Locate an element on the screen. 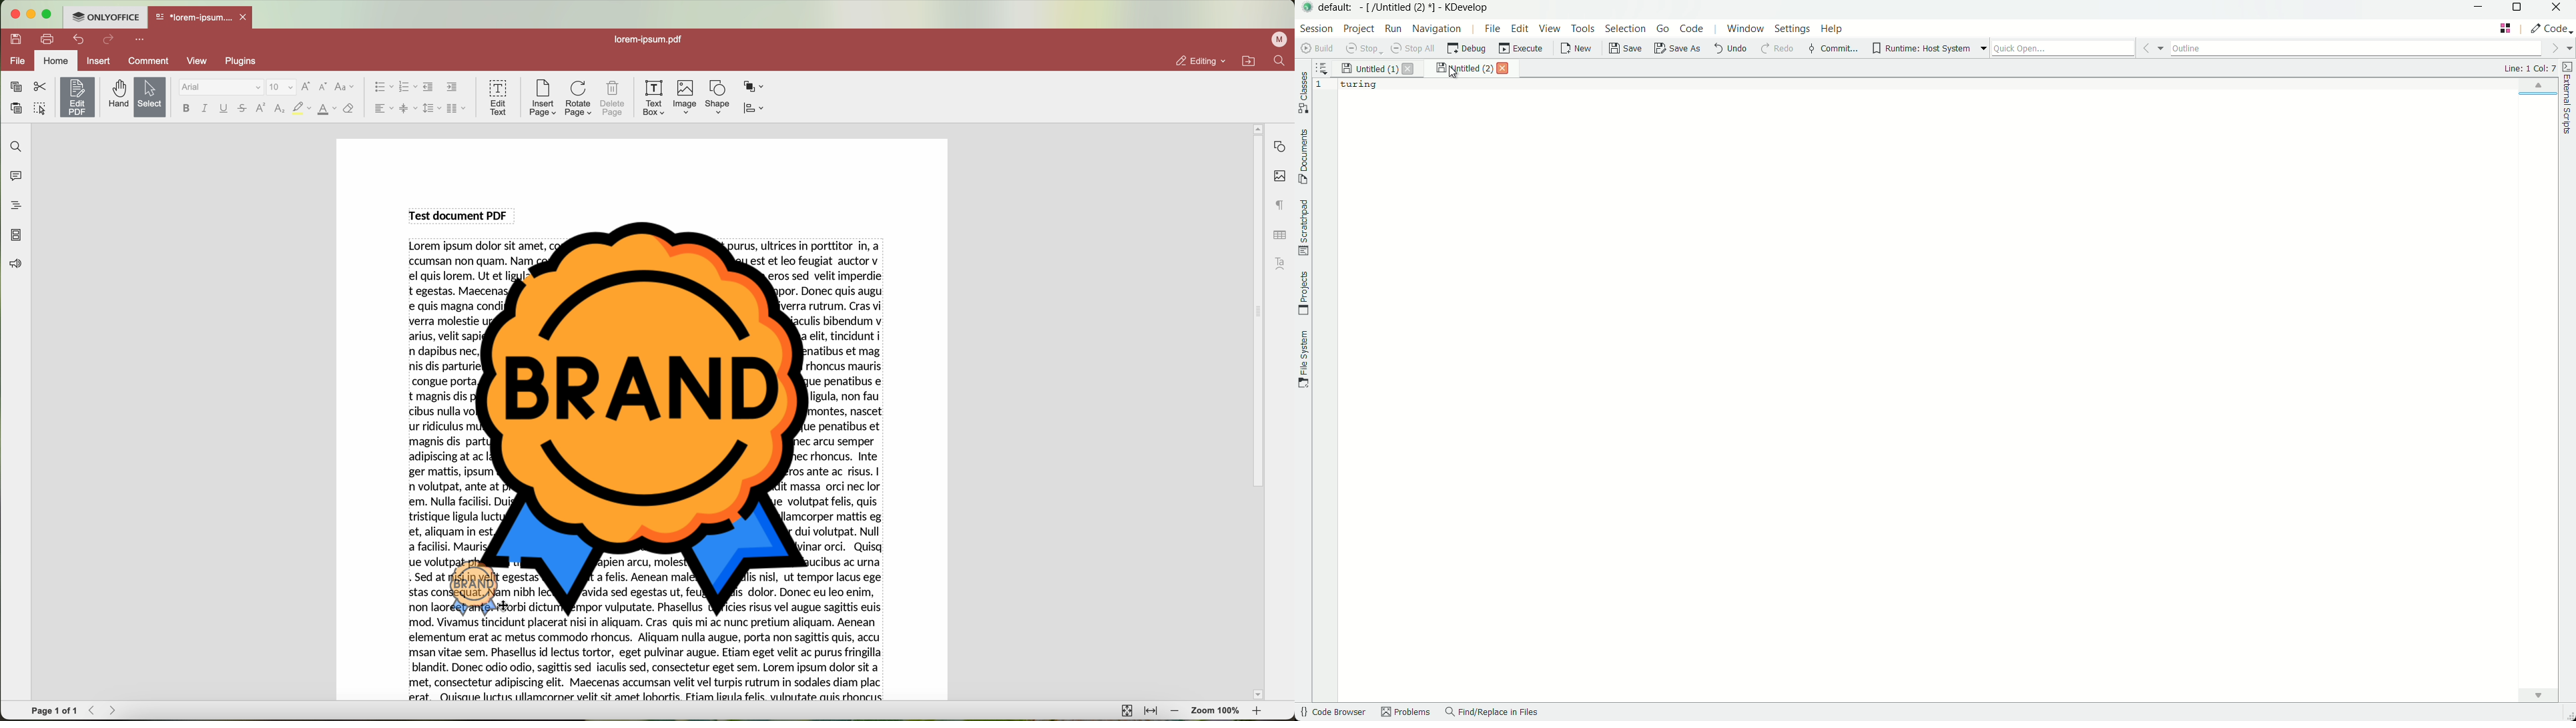 The width and height of the screenshot is (2576, 728). highlight color is located at coordinates (301, 109).